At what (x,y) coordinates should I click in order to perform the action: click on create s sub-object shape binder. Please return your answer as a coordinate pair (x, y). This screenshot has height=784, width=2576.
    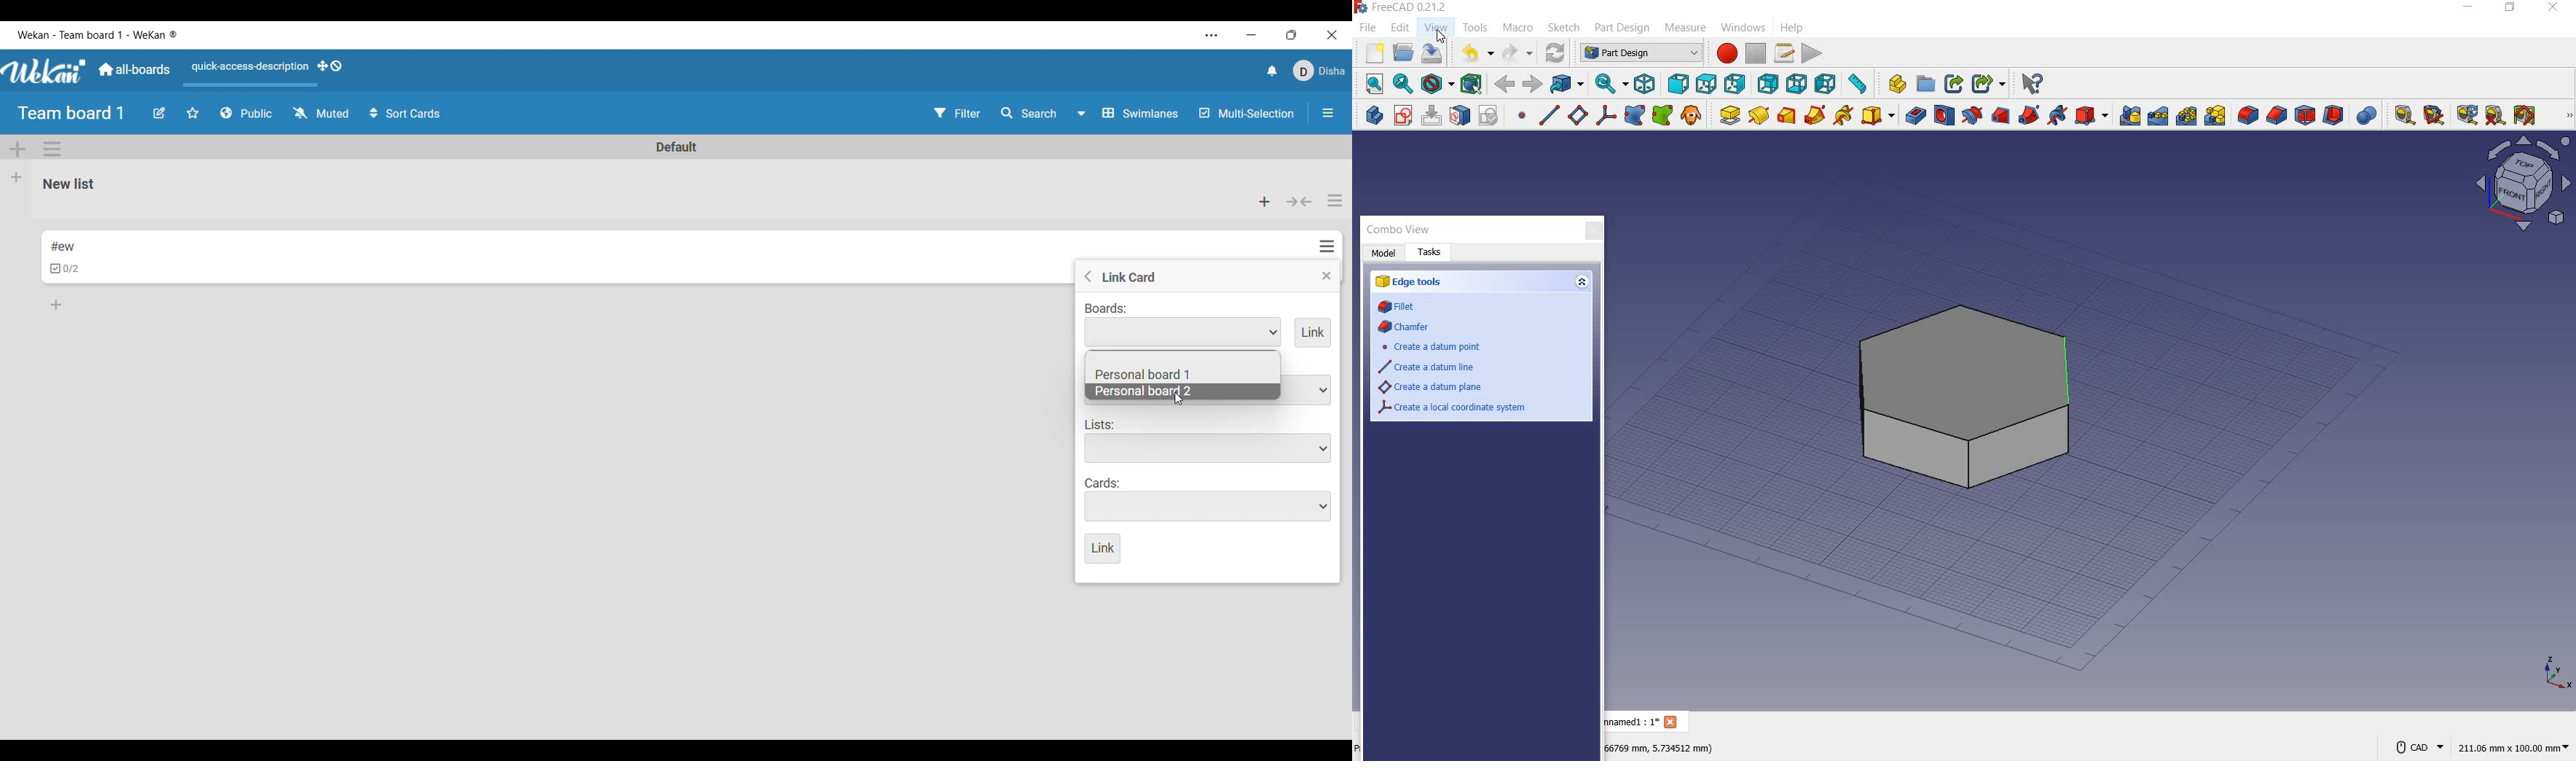
    Looking at the image, I should click on (1662, 116).